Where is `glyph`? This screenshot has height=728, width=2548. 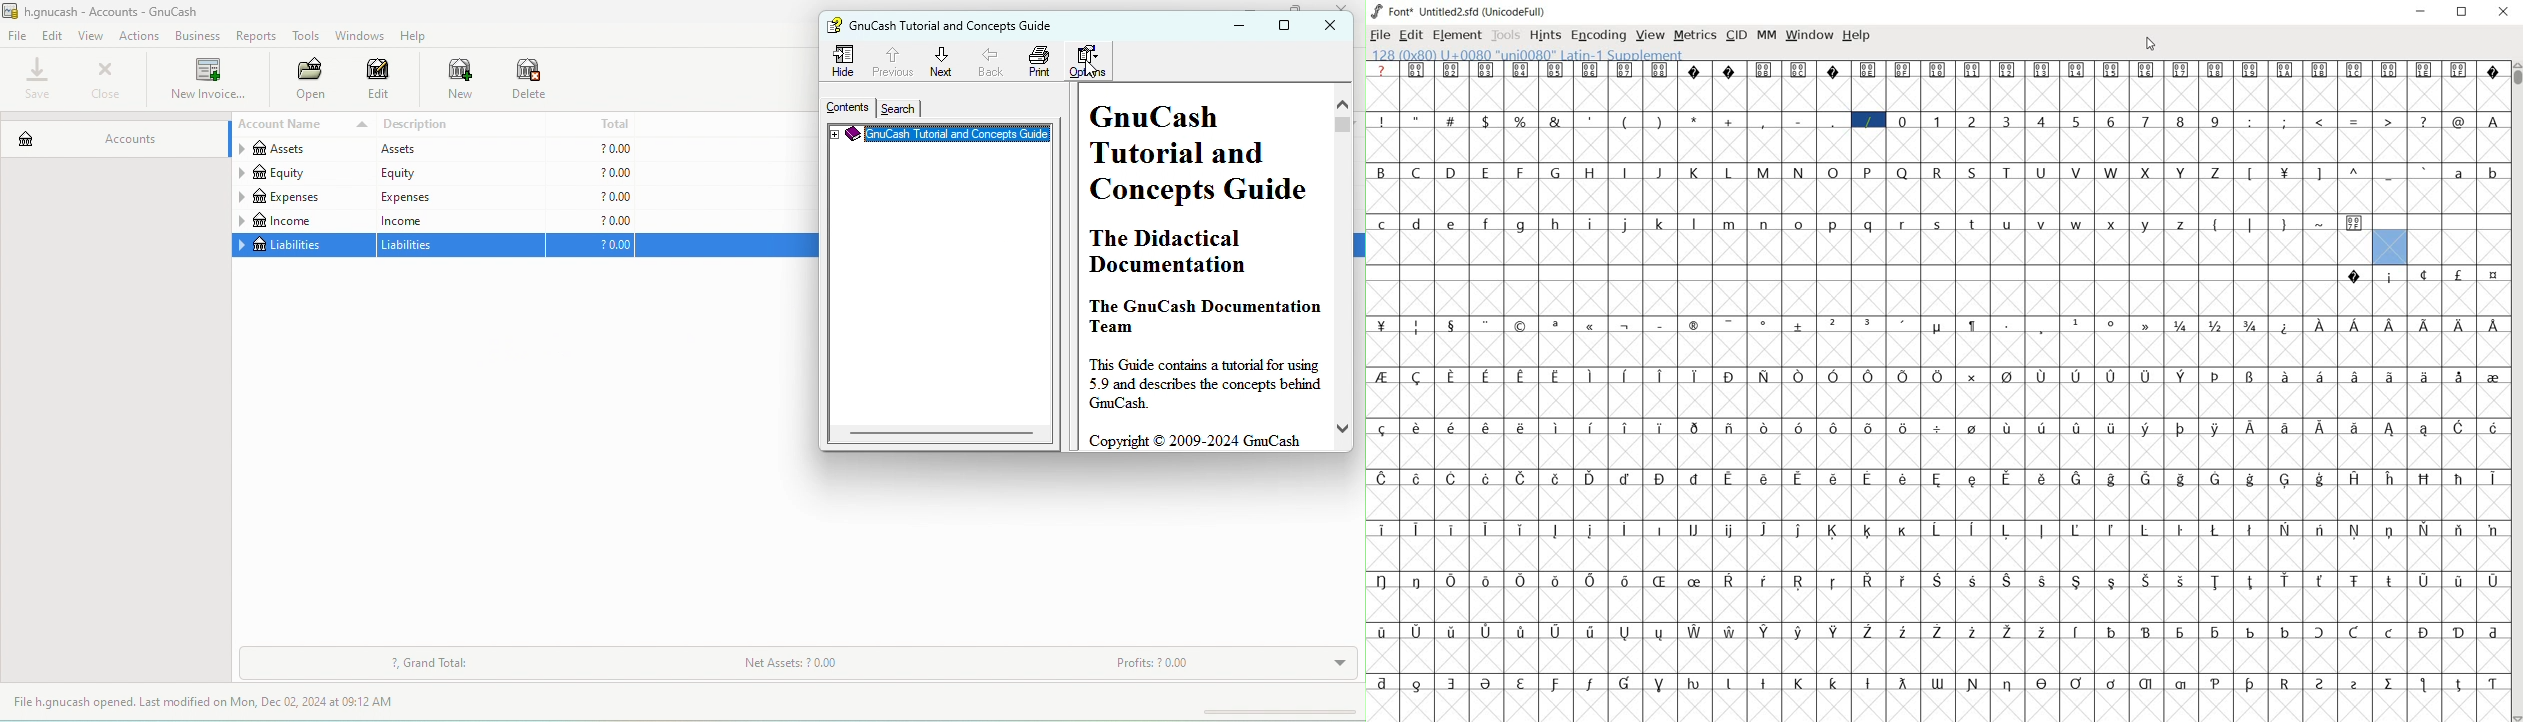 glyph is located at coordinates (1938, 70).